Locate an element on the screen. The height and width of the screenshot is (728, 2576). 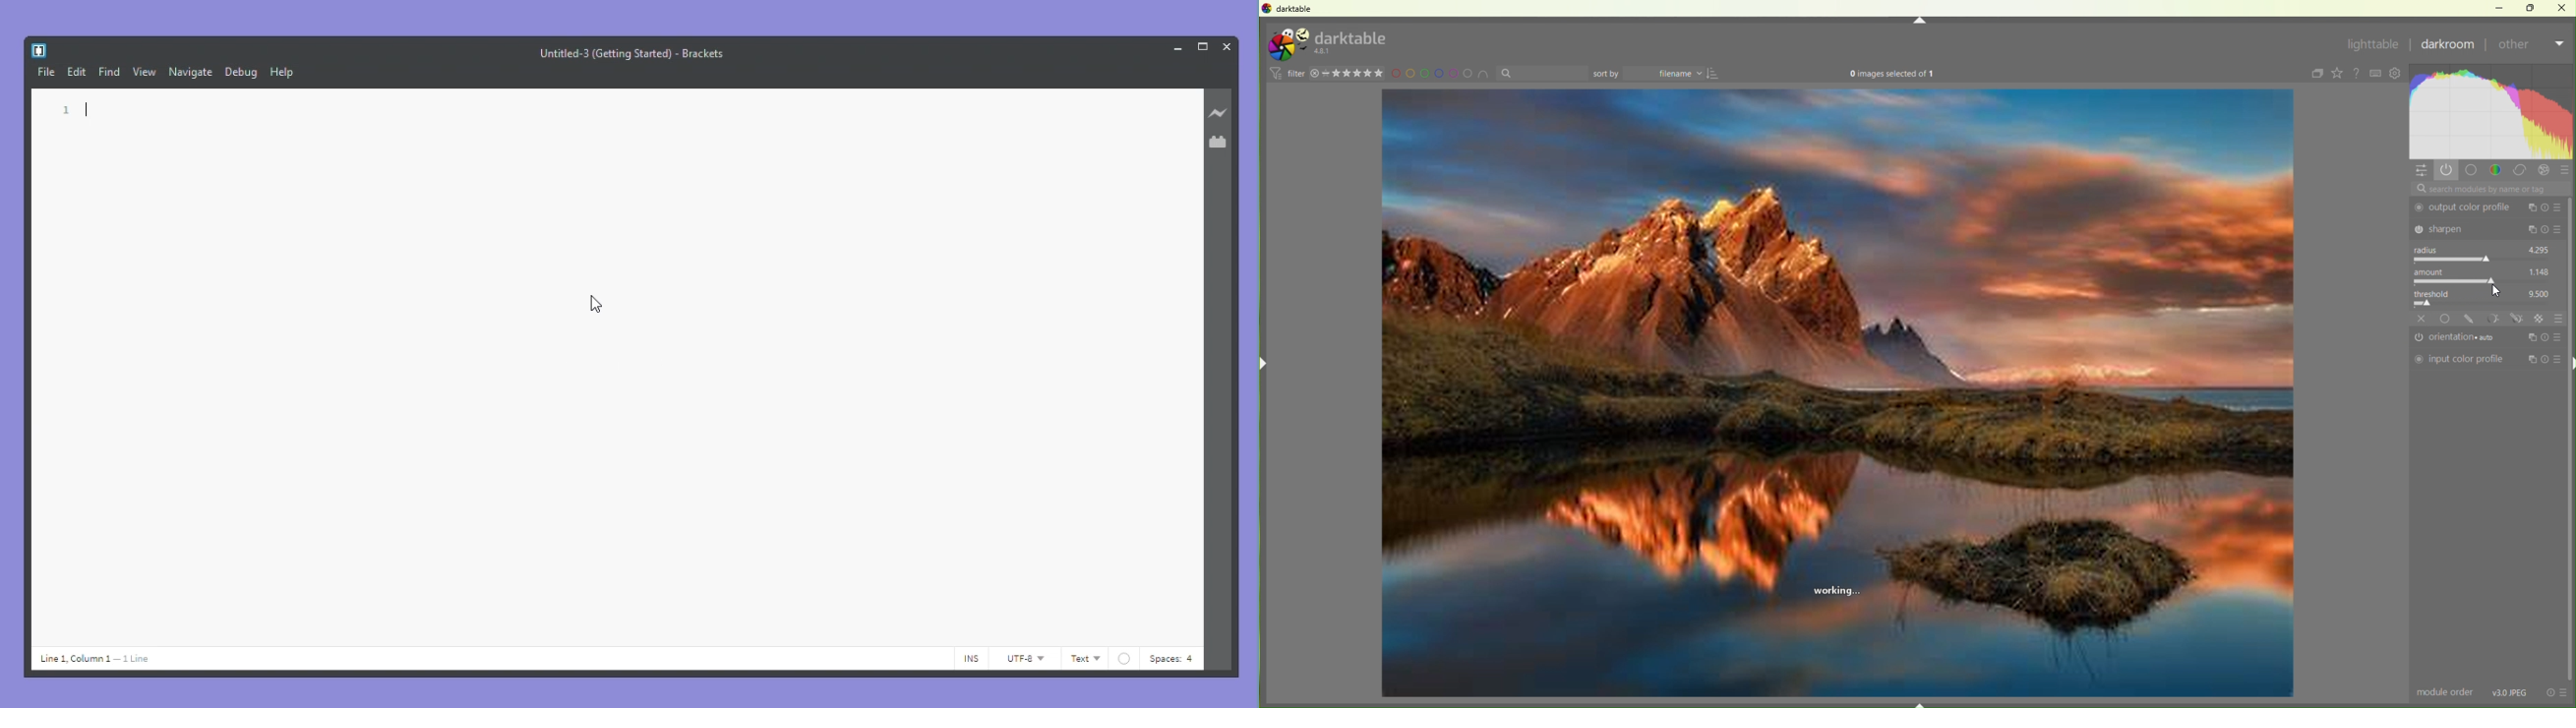
Live preview is located at coordinates (1221, 113).